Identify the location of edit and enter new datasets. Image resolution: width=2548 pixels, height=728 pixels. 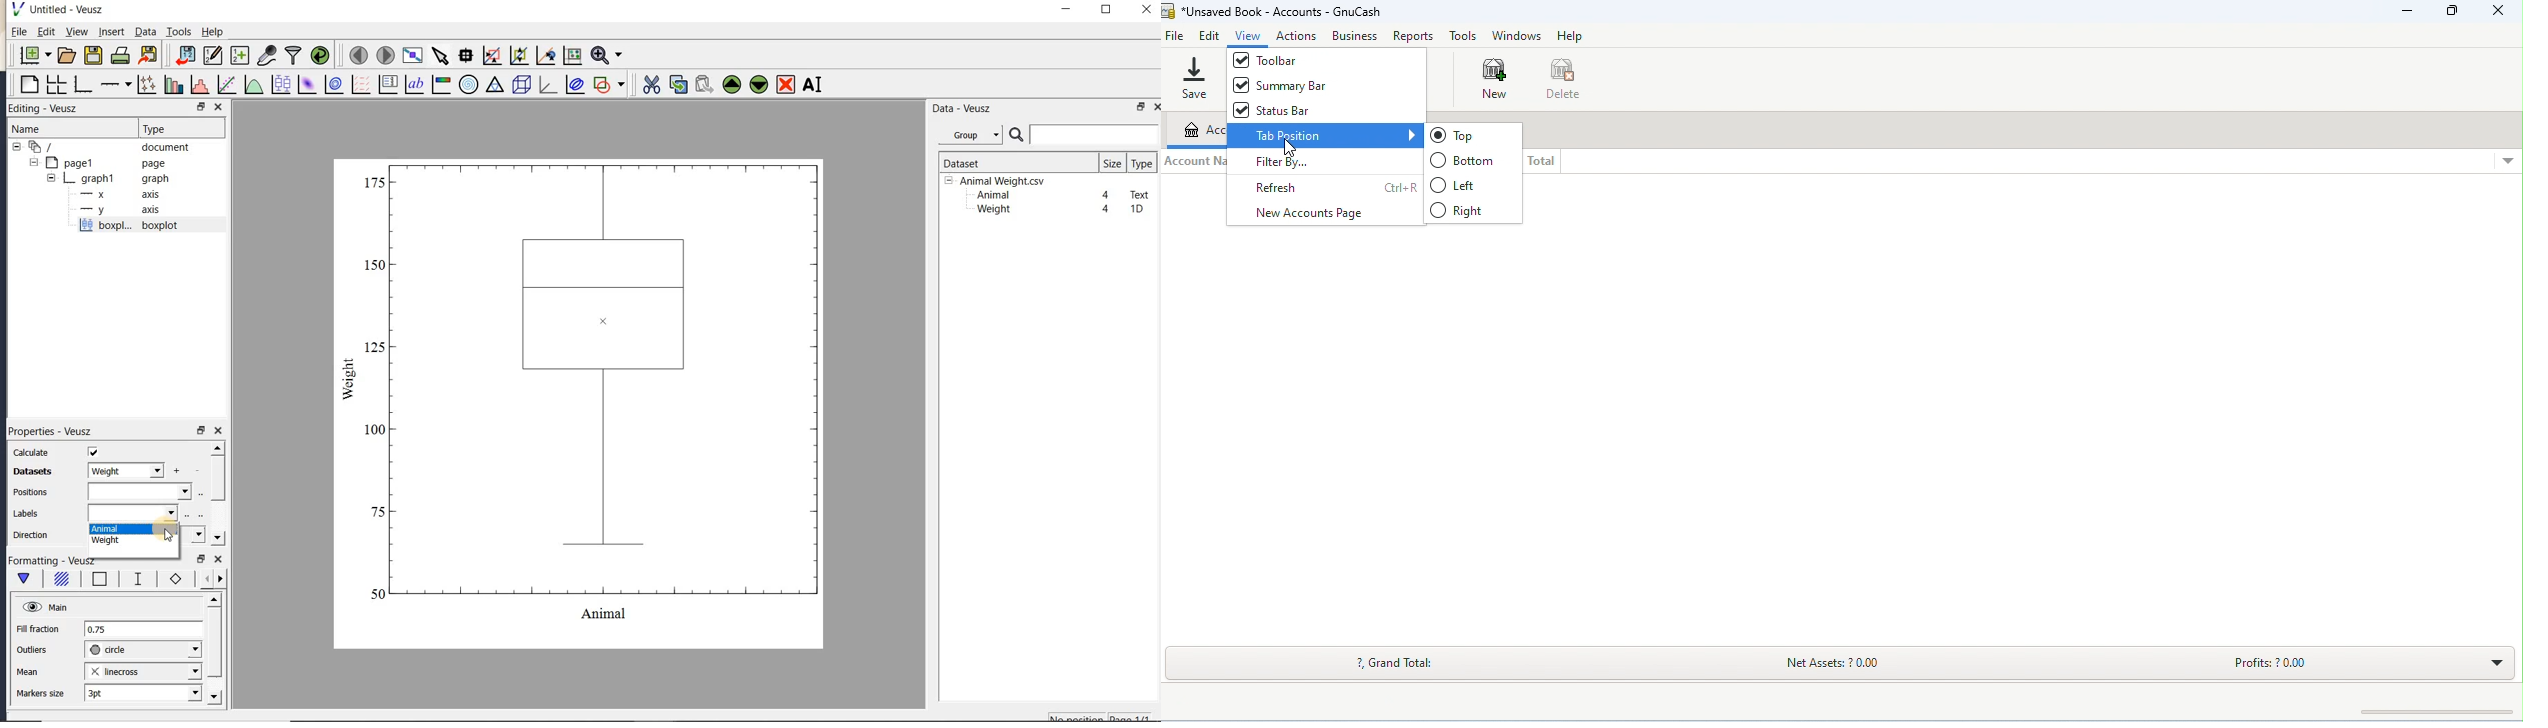
(212, 55).